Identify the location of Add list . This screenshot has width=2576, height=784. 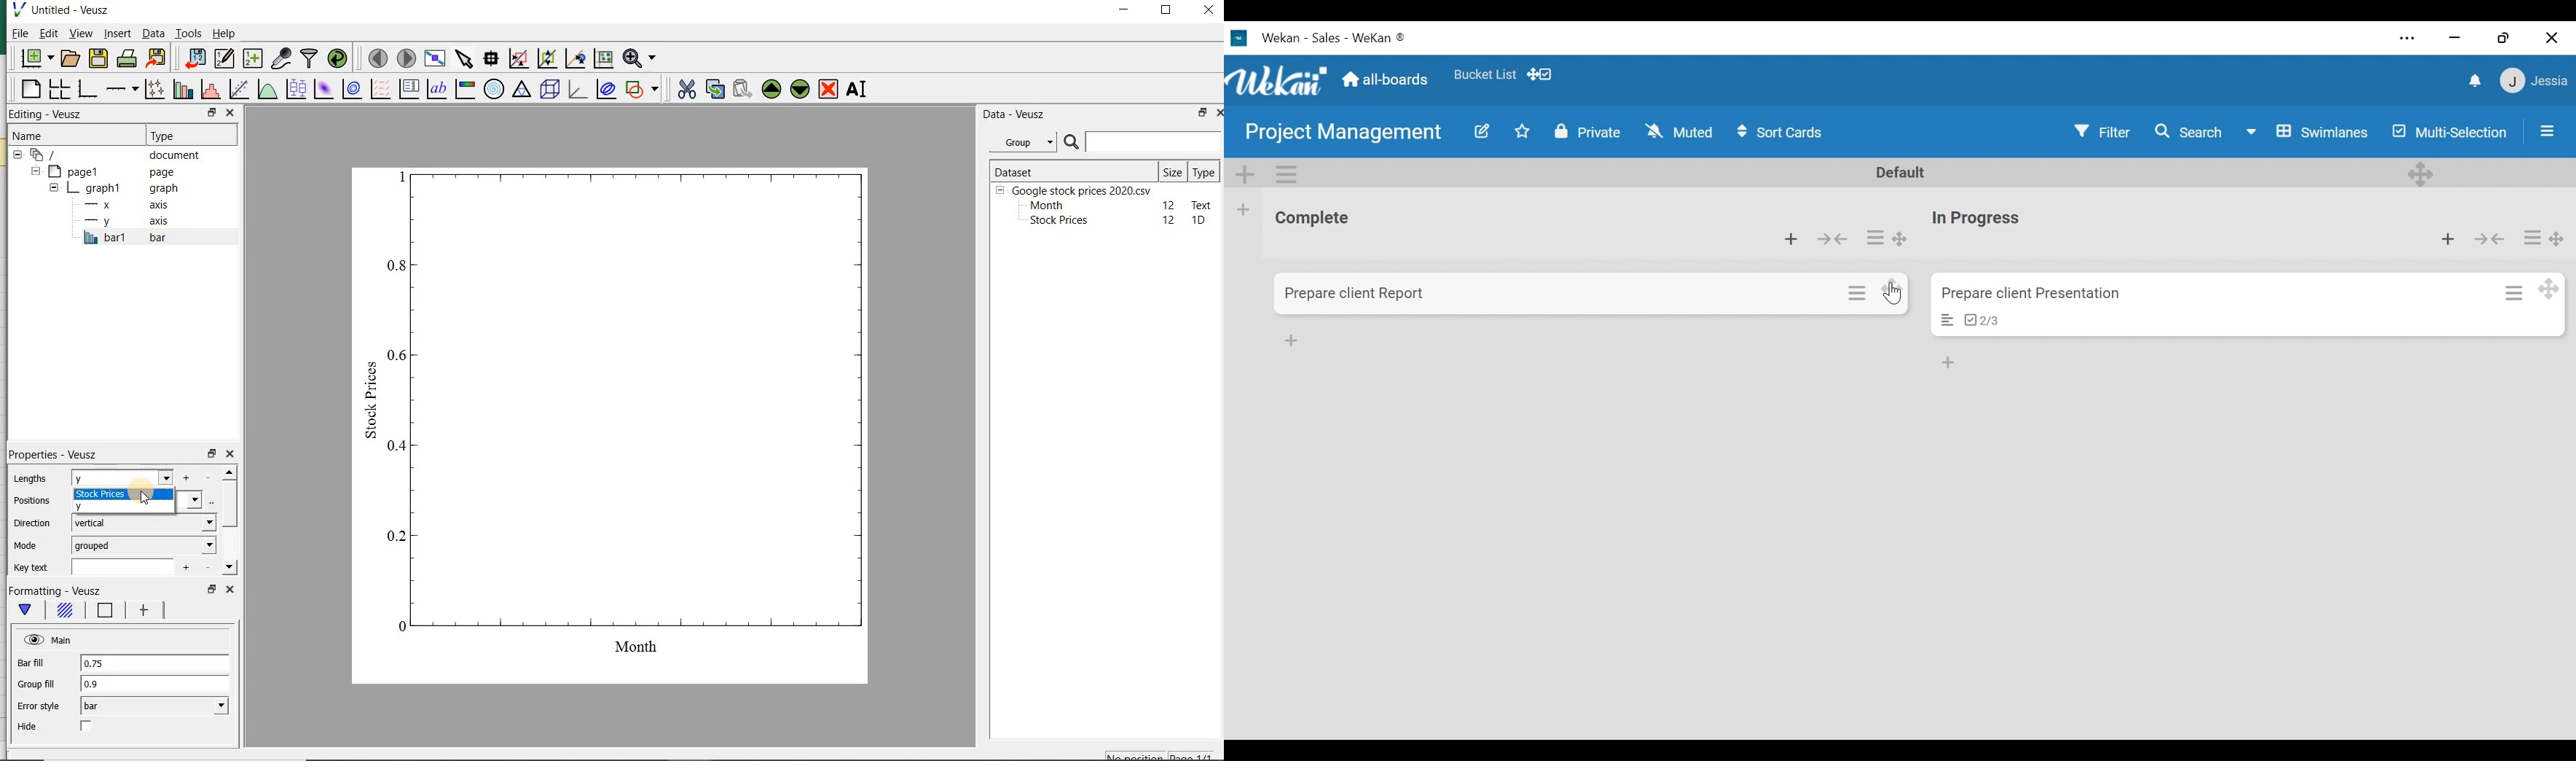
(1243, 209).